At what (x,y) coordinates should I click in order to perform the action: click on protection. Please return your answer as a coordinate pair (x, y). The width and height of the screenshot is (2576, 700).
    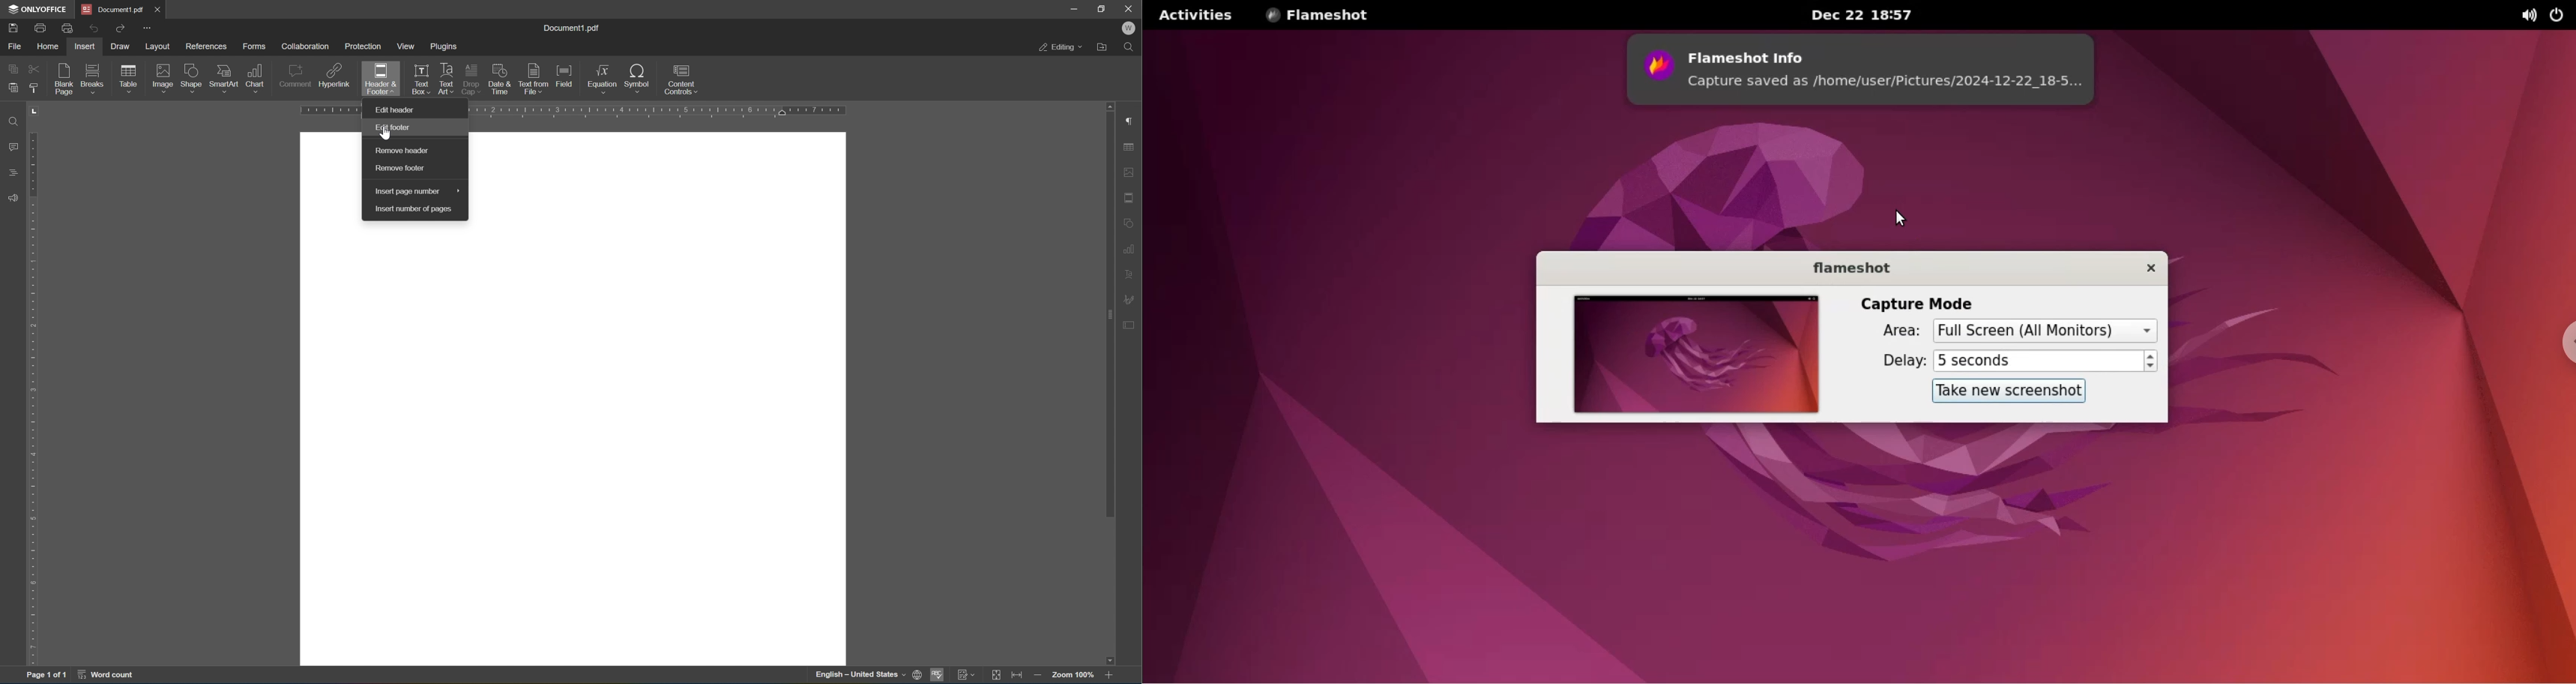
    Looking at the image, I should click on (364, 47).